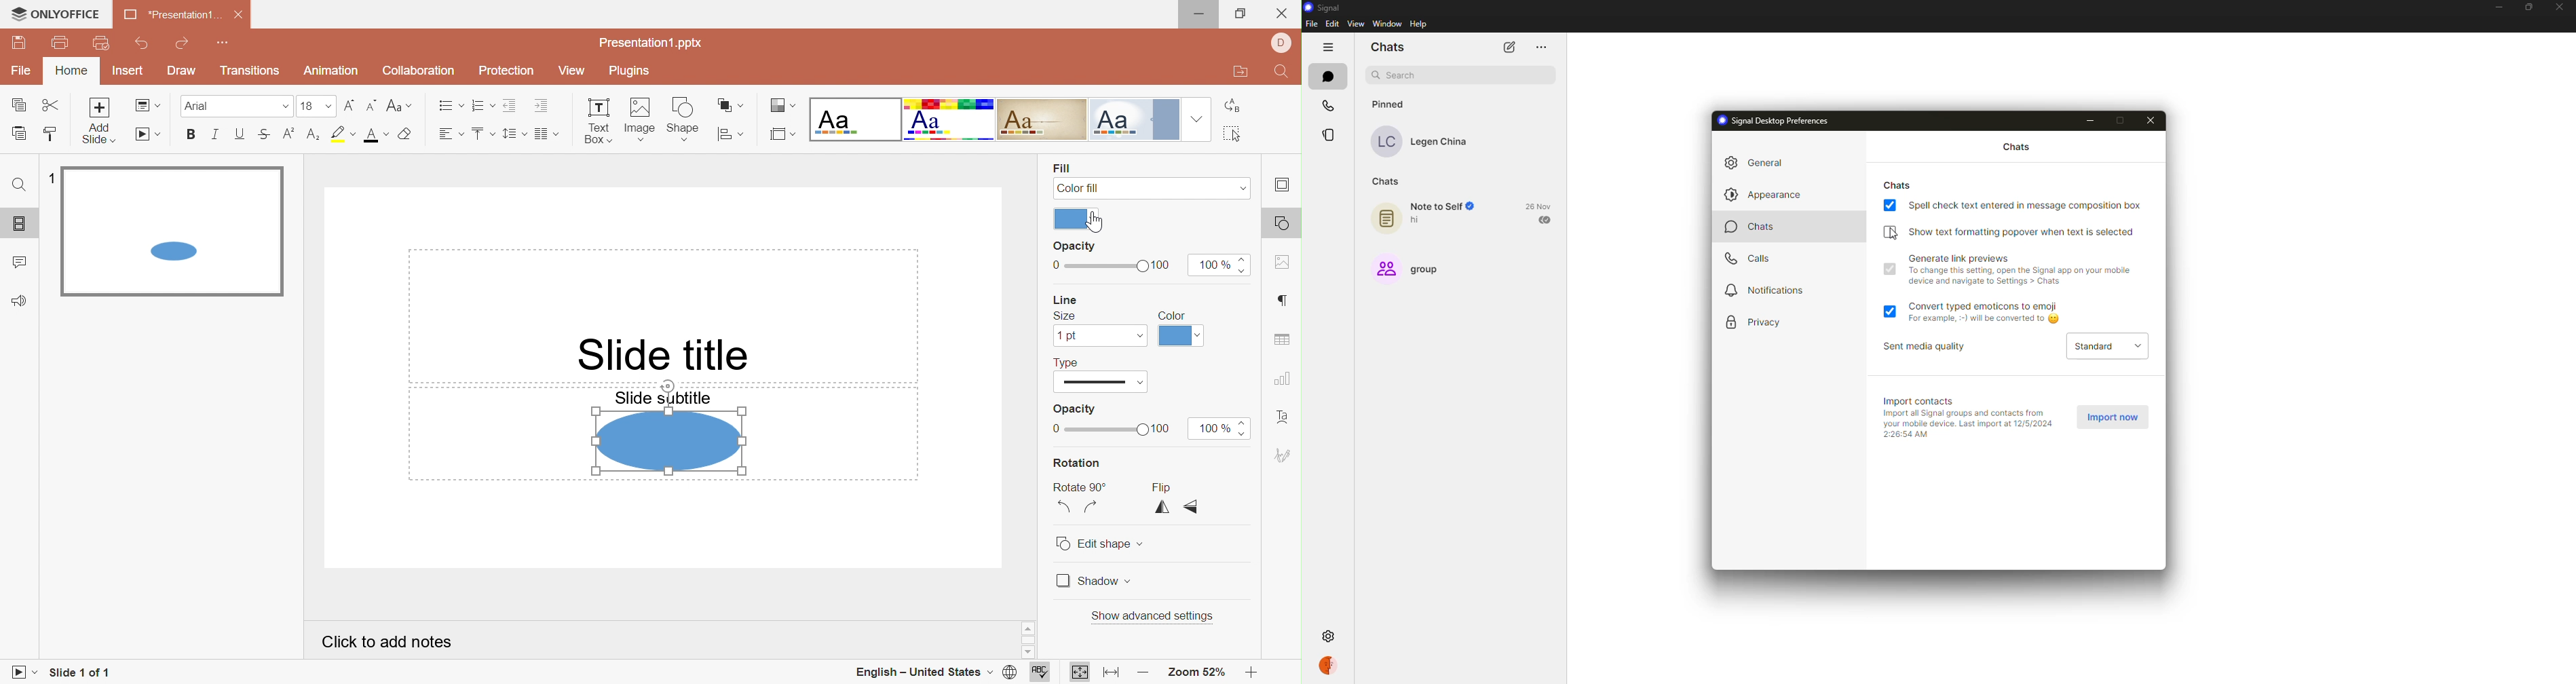 The width and height of the screenshot is (2576, 700). I want to click on Redo, so click(184, 45).